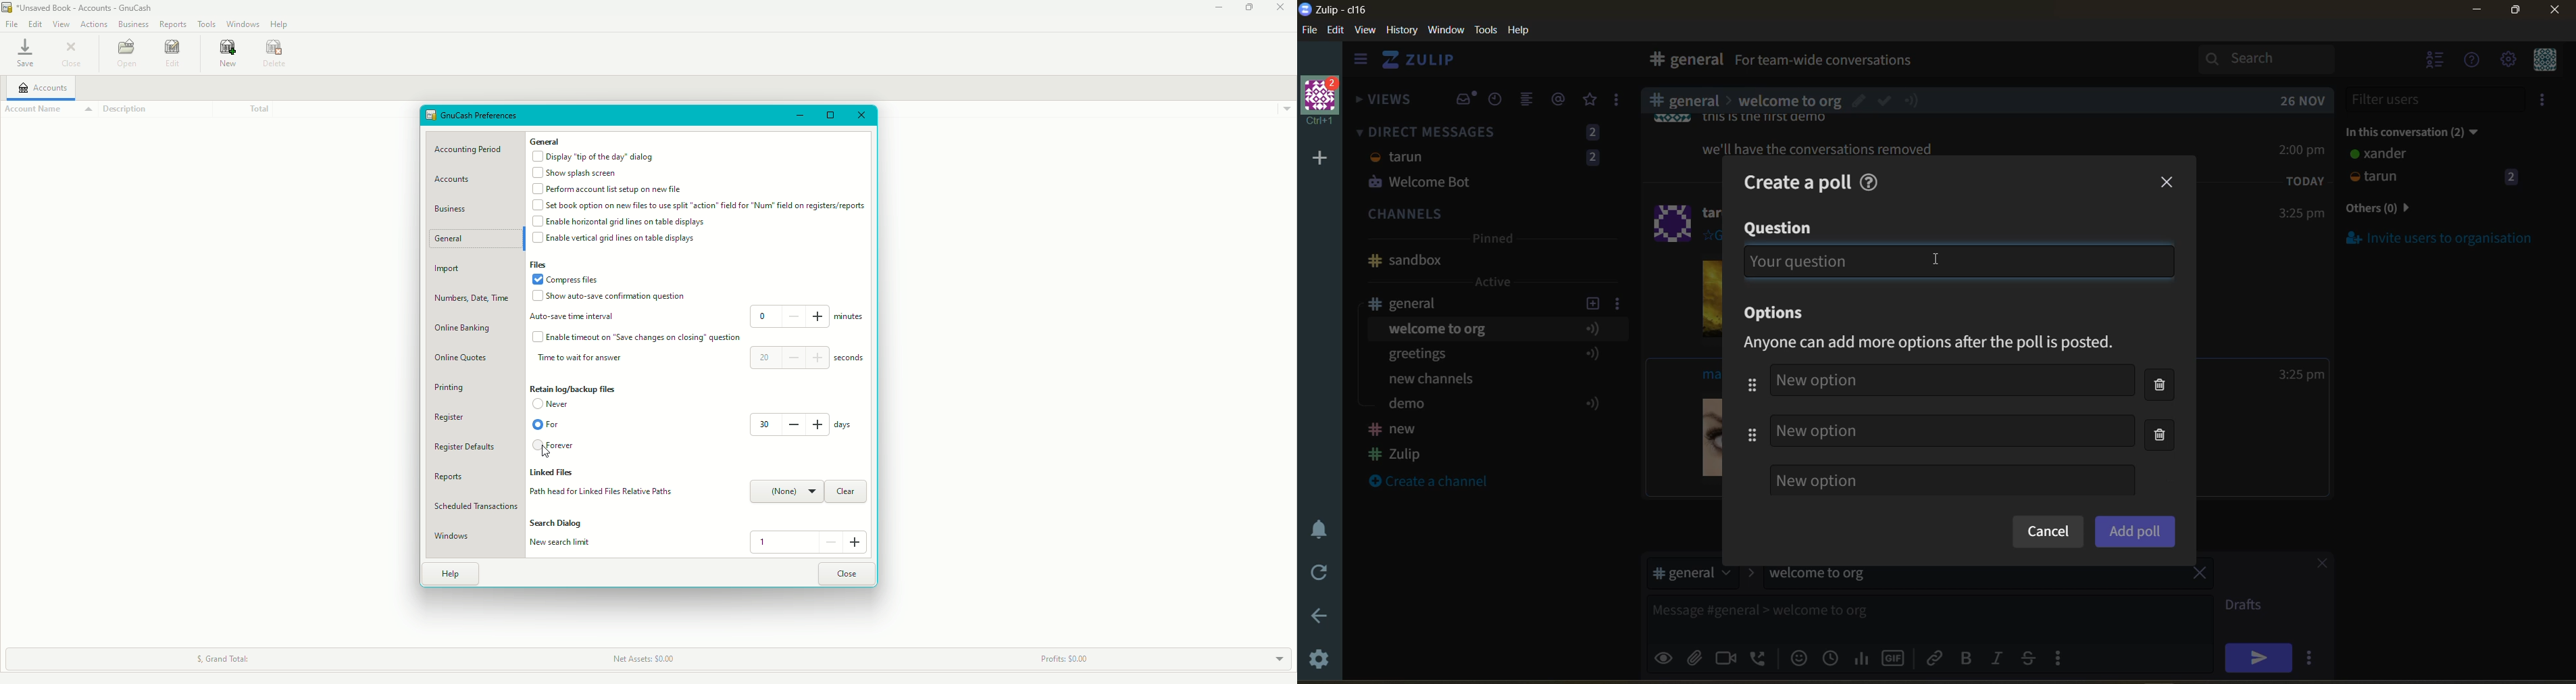 This screenshot has height=700, width=2576. Describe the element at coordinates (1316, 573) in the screenshot. I see `reload` at that location.